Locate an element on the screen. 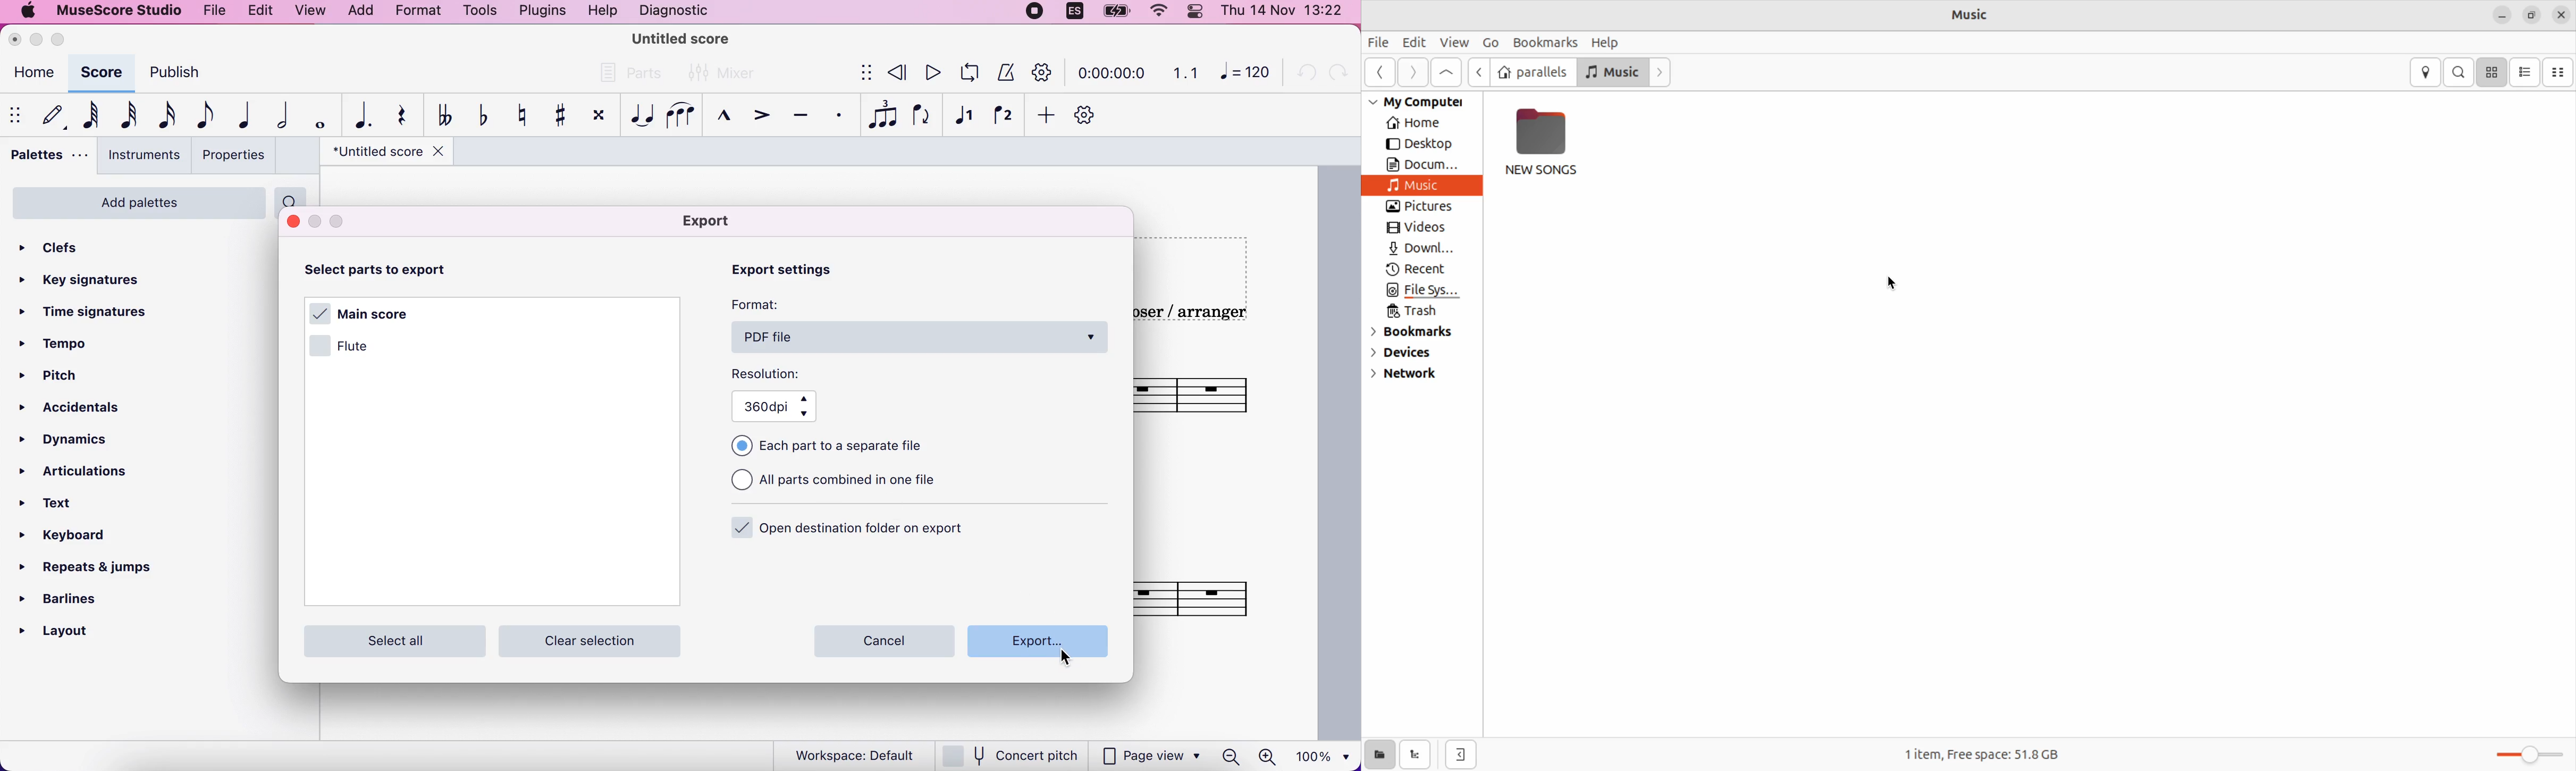 This screenshot has height=784, width=2576. minimize is located at coordinates (37, 40).